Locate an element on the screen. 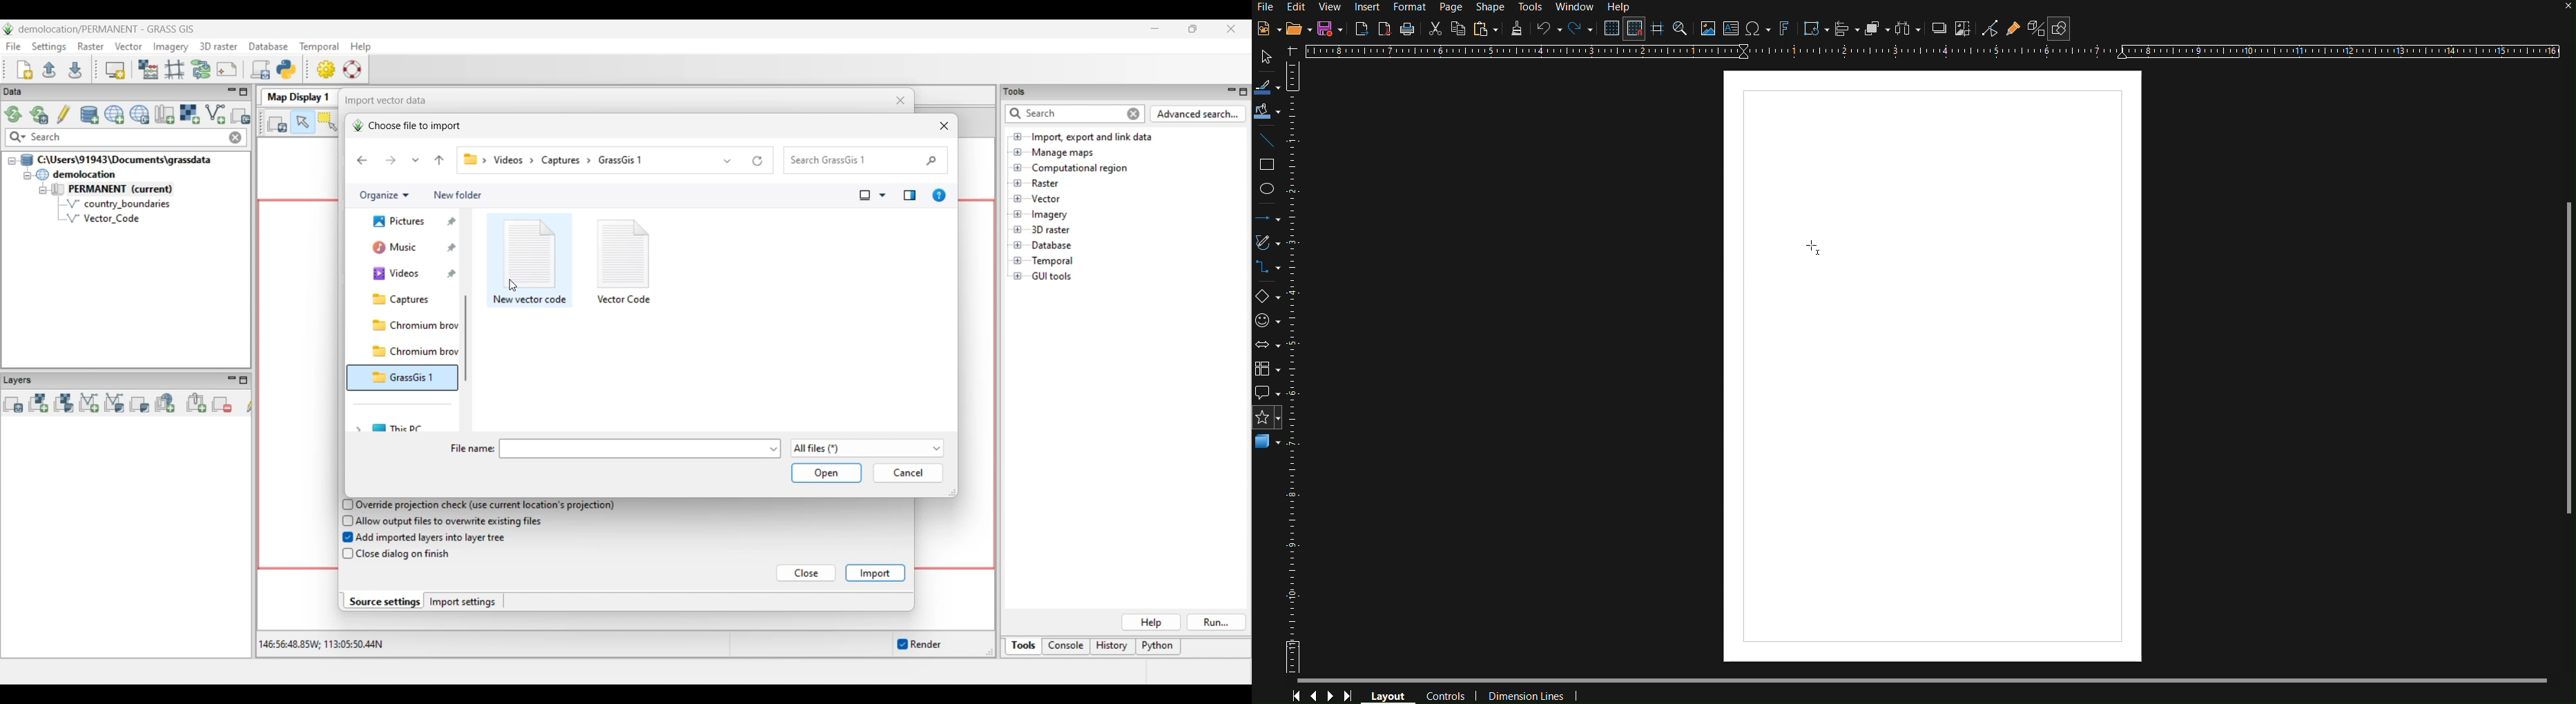 The image size is (2576, 728). Display Grid is located at coordinates (1609, 29).